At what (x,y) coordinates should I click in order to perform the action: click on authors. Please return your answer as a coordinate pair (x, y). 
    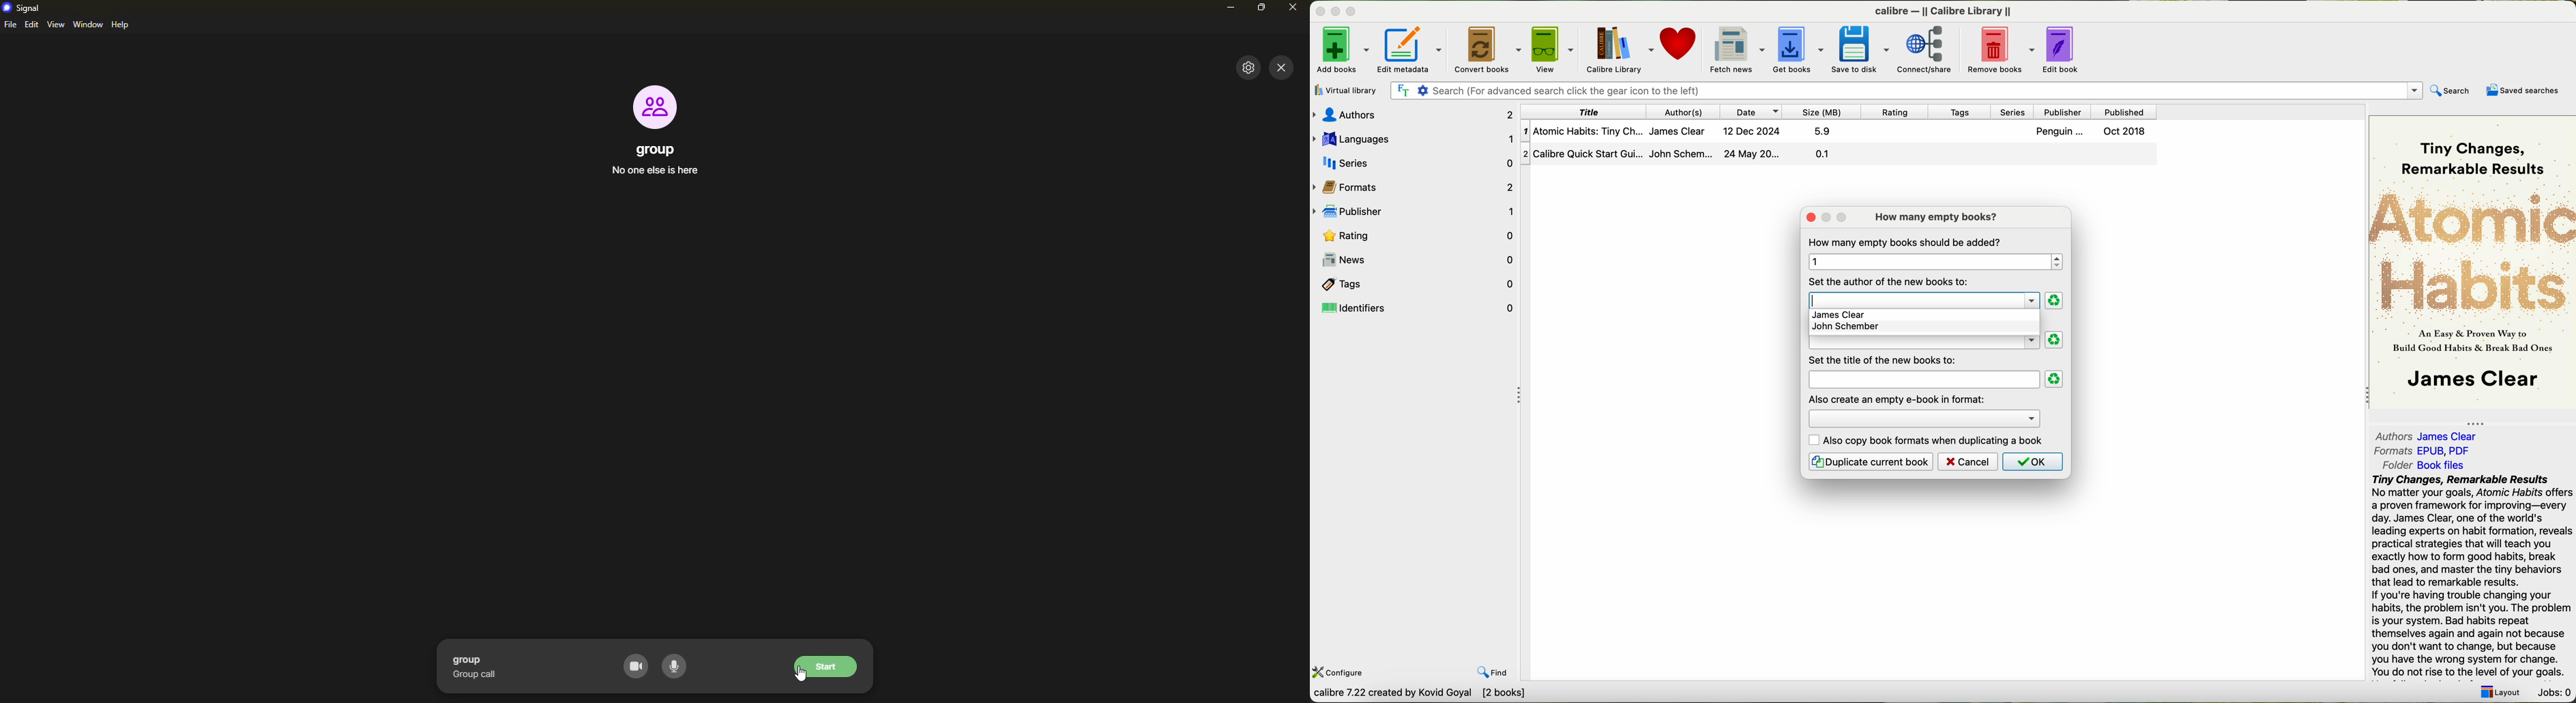
    Looking at the image, I should click on (2431, 435).